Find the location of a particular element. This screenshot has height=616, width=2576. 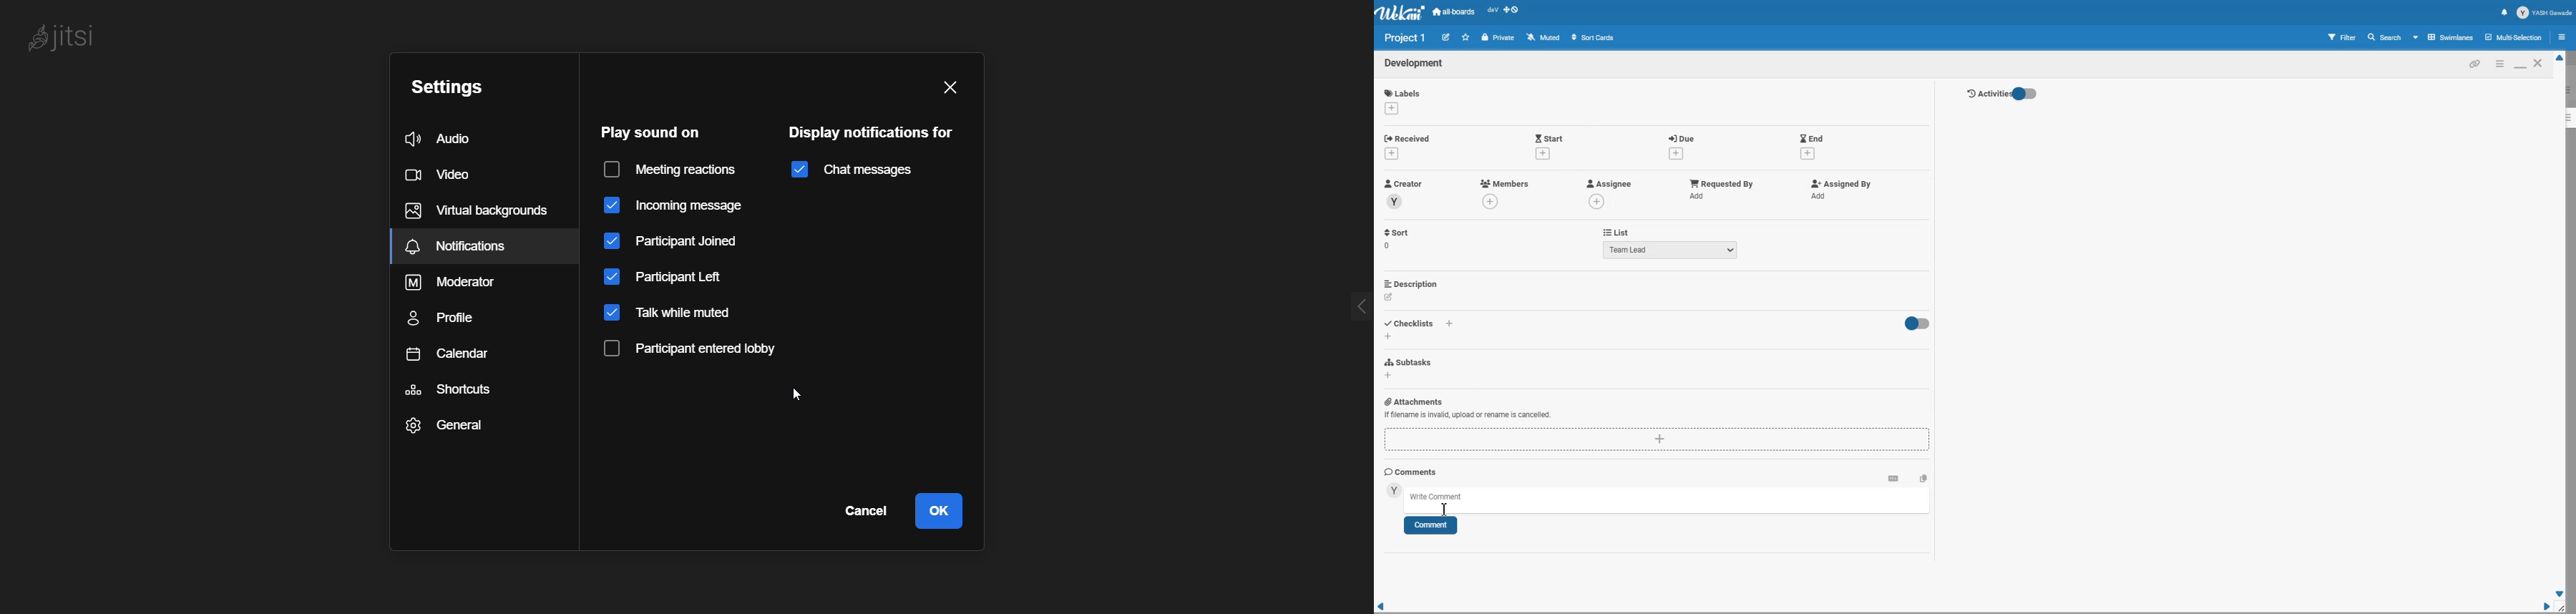

General is located at coordinates (448, 424).